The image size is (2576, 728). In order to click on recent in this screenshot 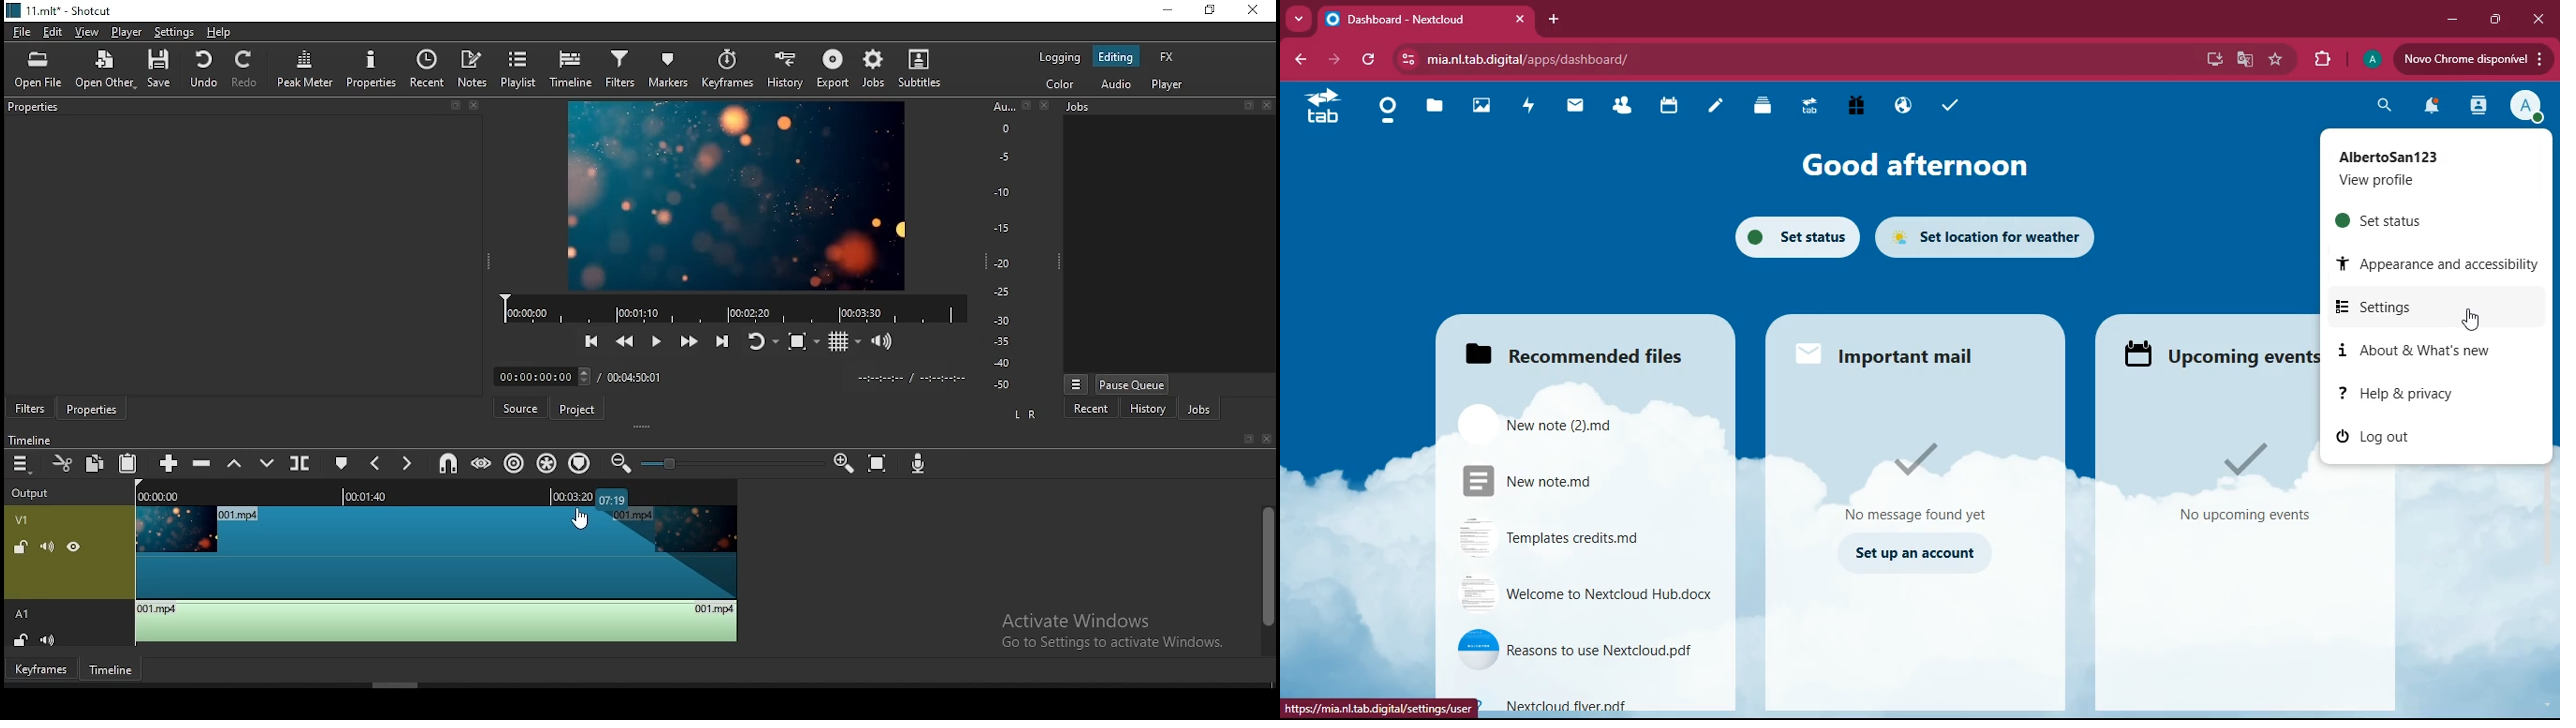, I will do `click(1091, 410)`.